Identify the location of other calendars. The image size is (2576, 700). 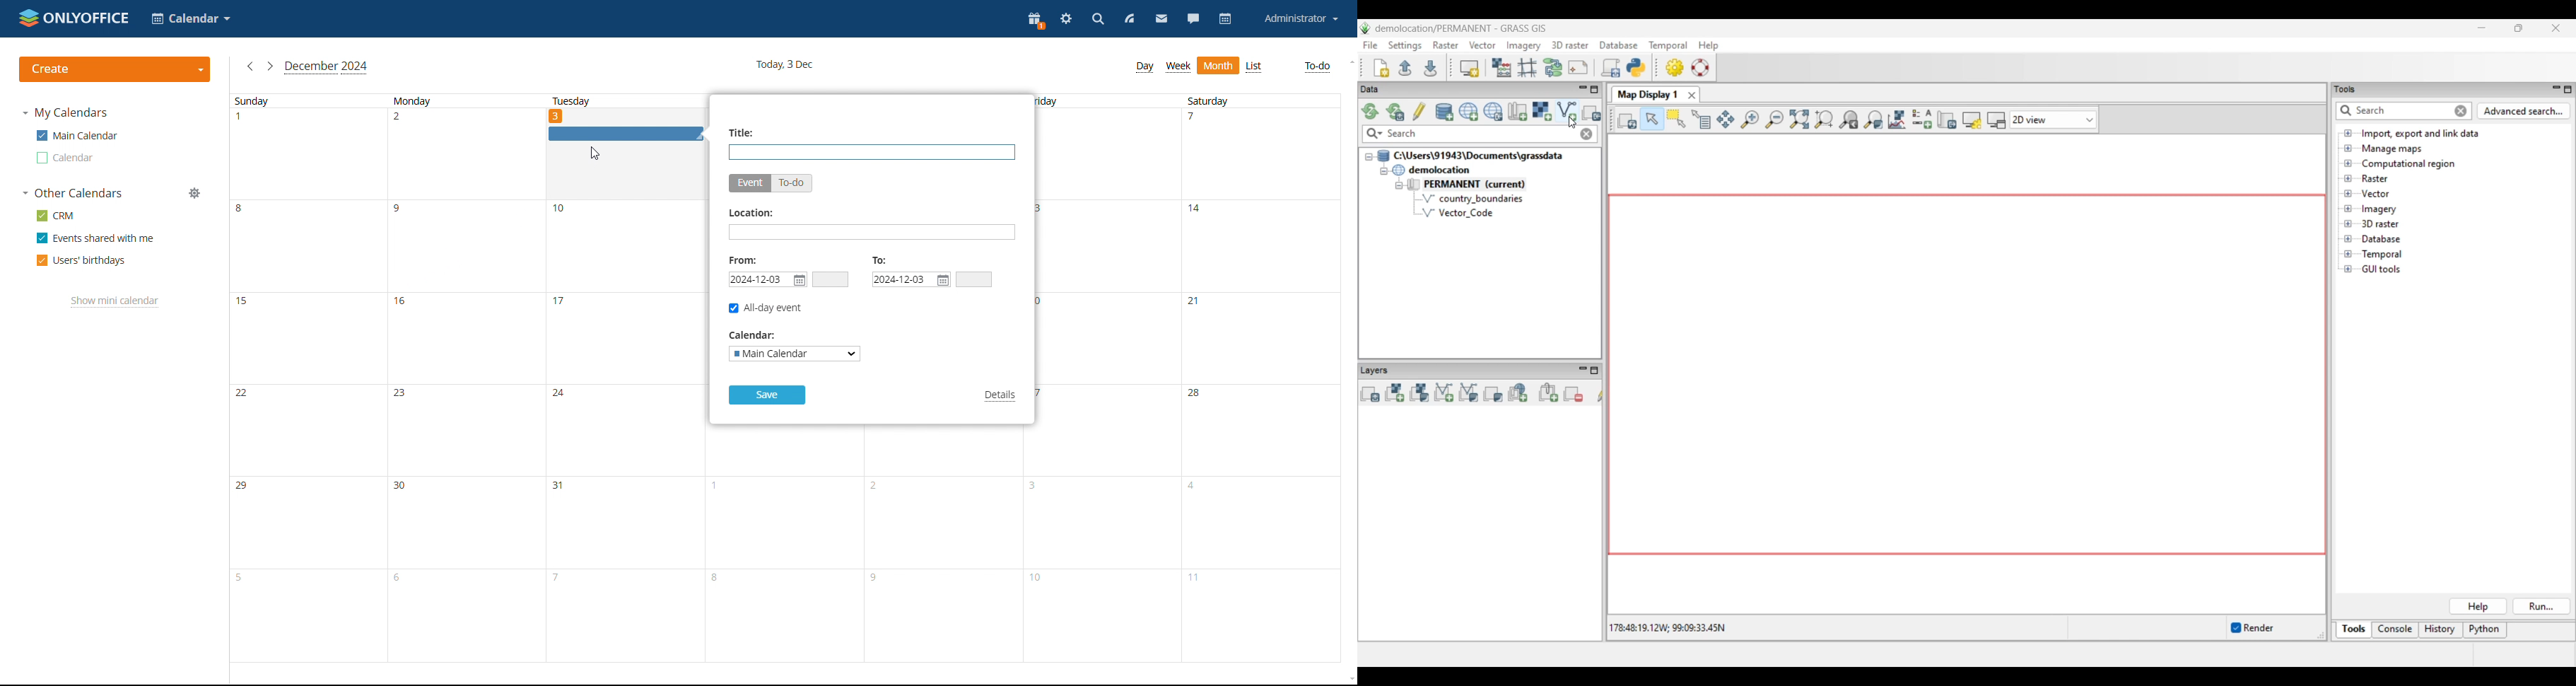
(72, 192).